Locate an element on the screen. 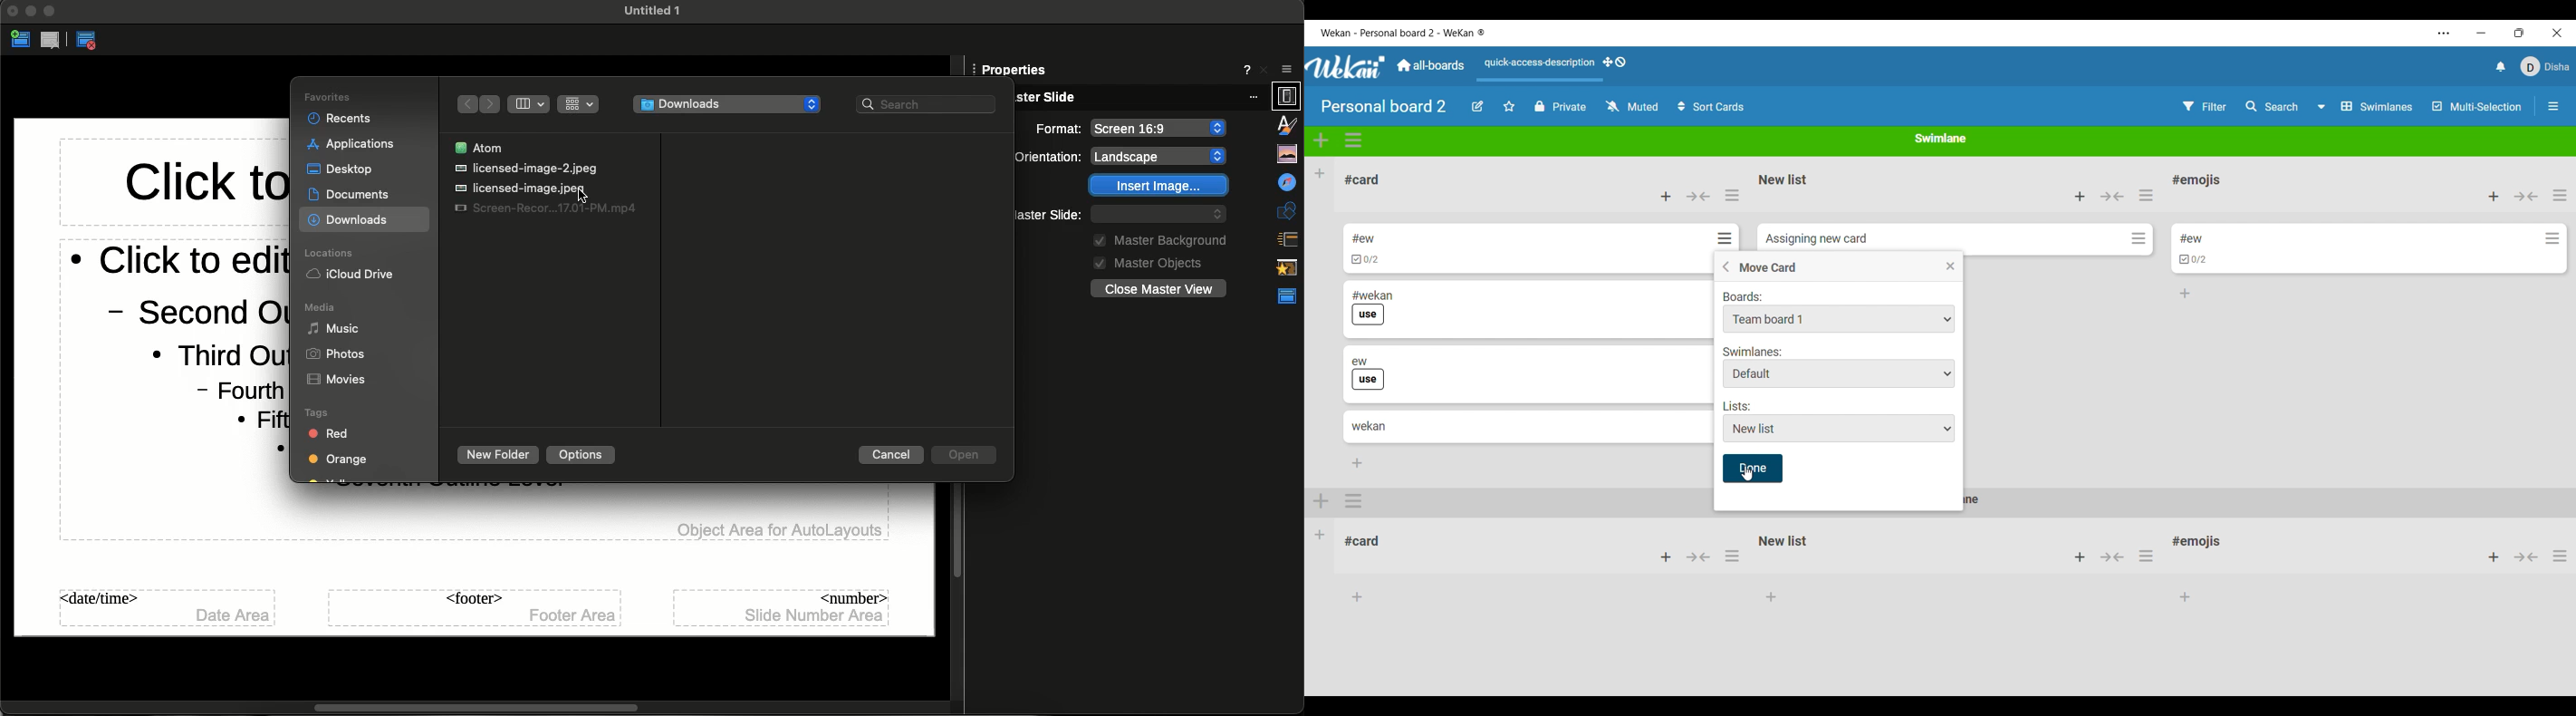  Options is located at coordinates (582, 455).